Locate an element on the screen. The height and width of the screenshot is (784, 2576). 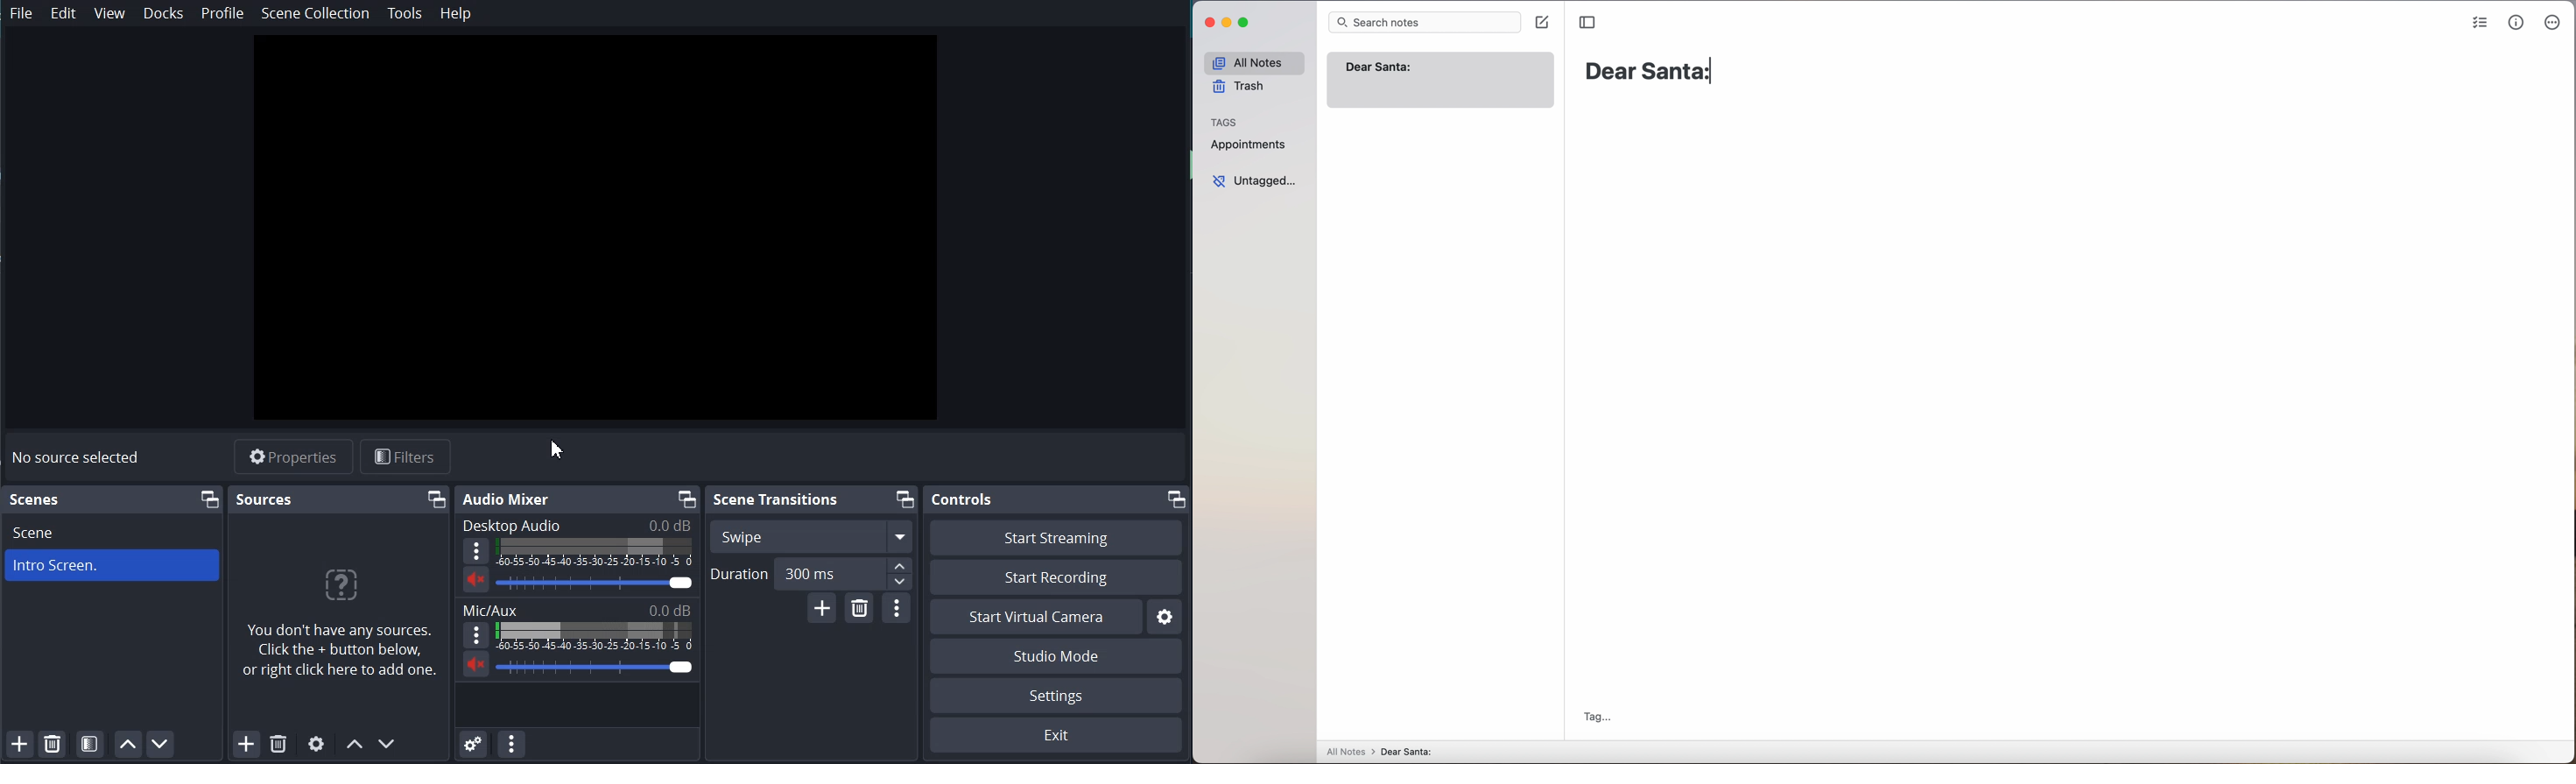
more options is located at coordinates (2554, 22).